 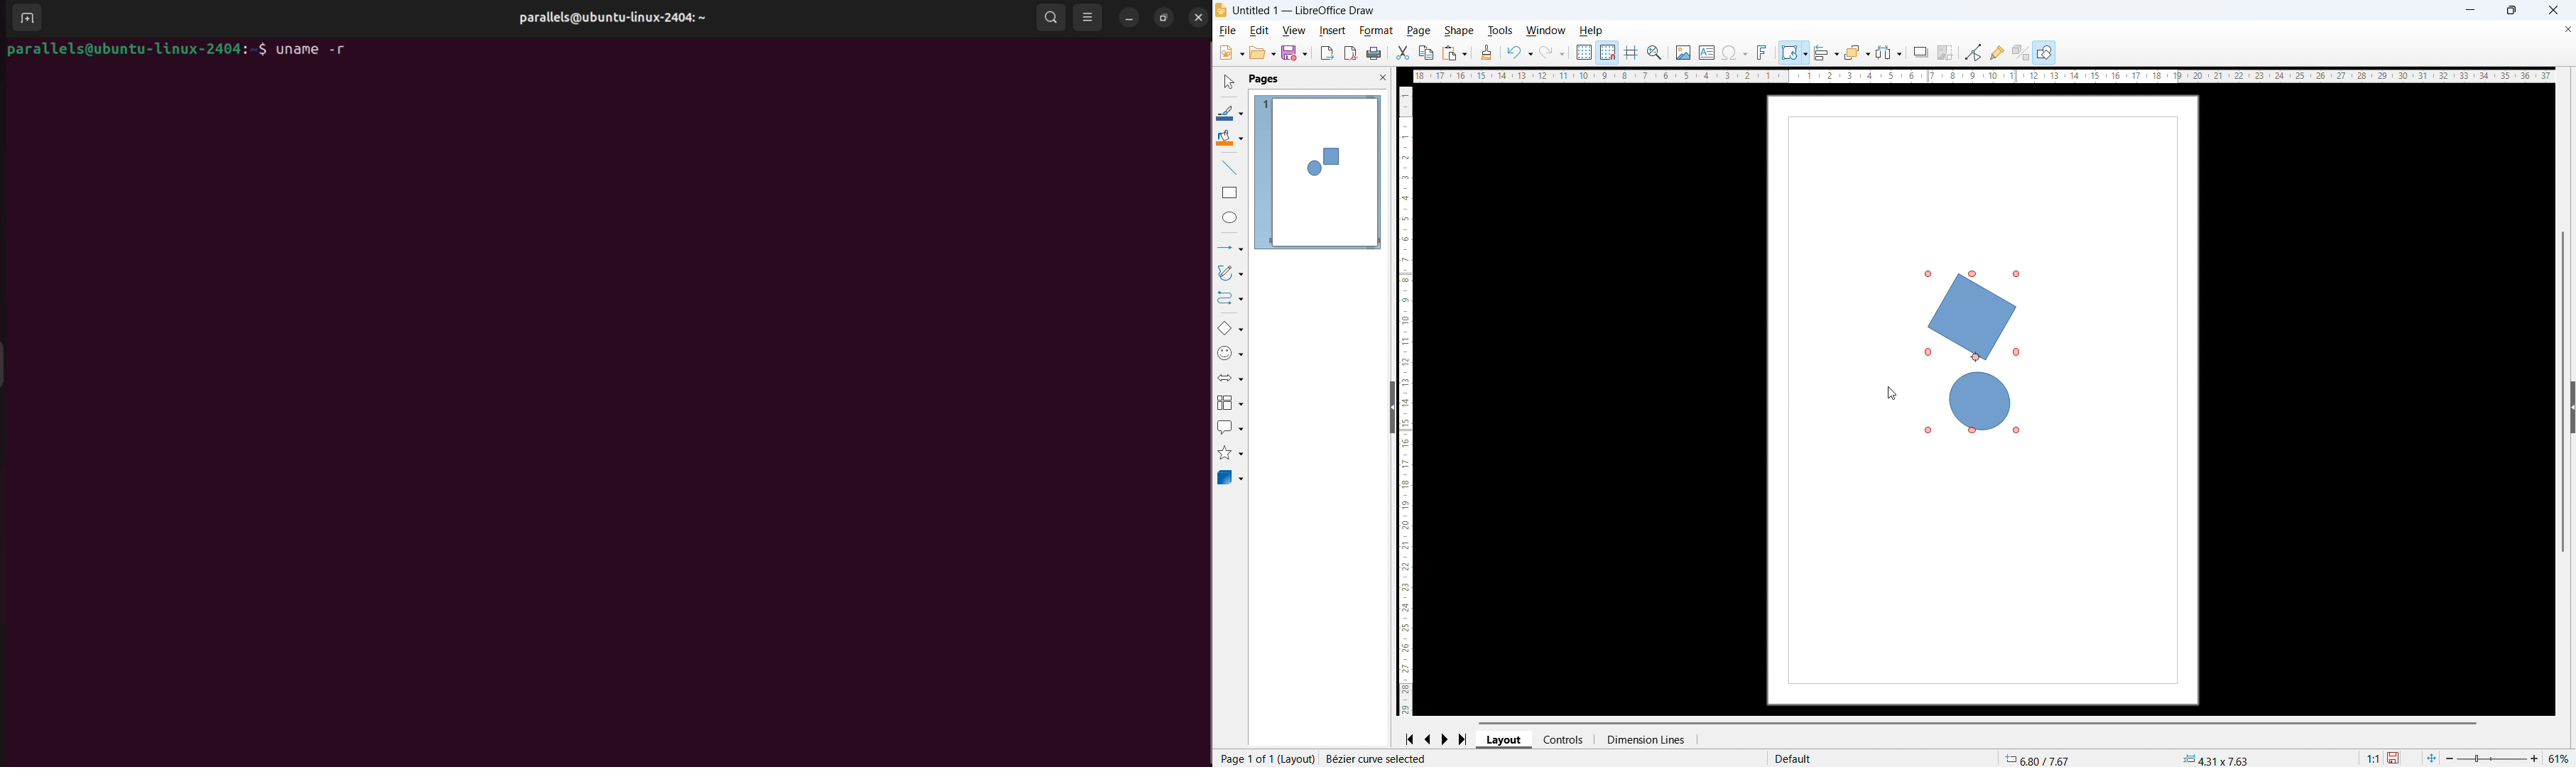 I want to click on Show glue Point functions , so click(x=1998, y=52).